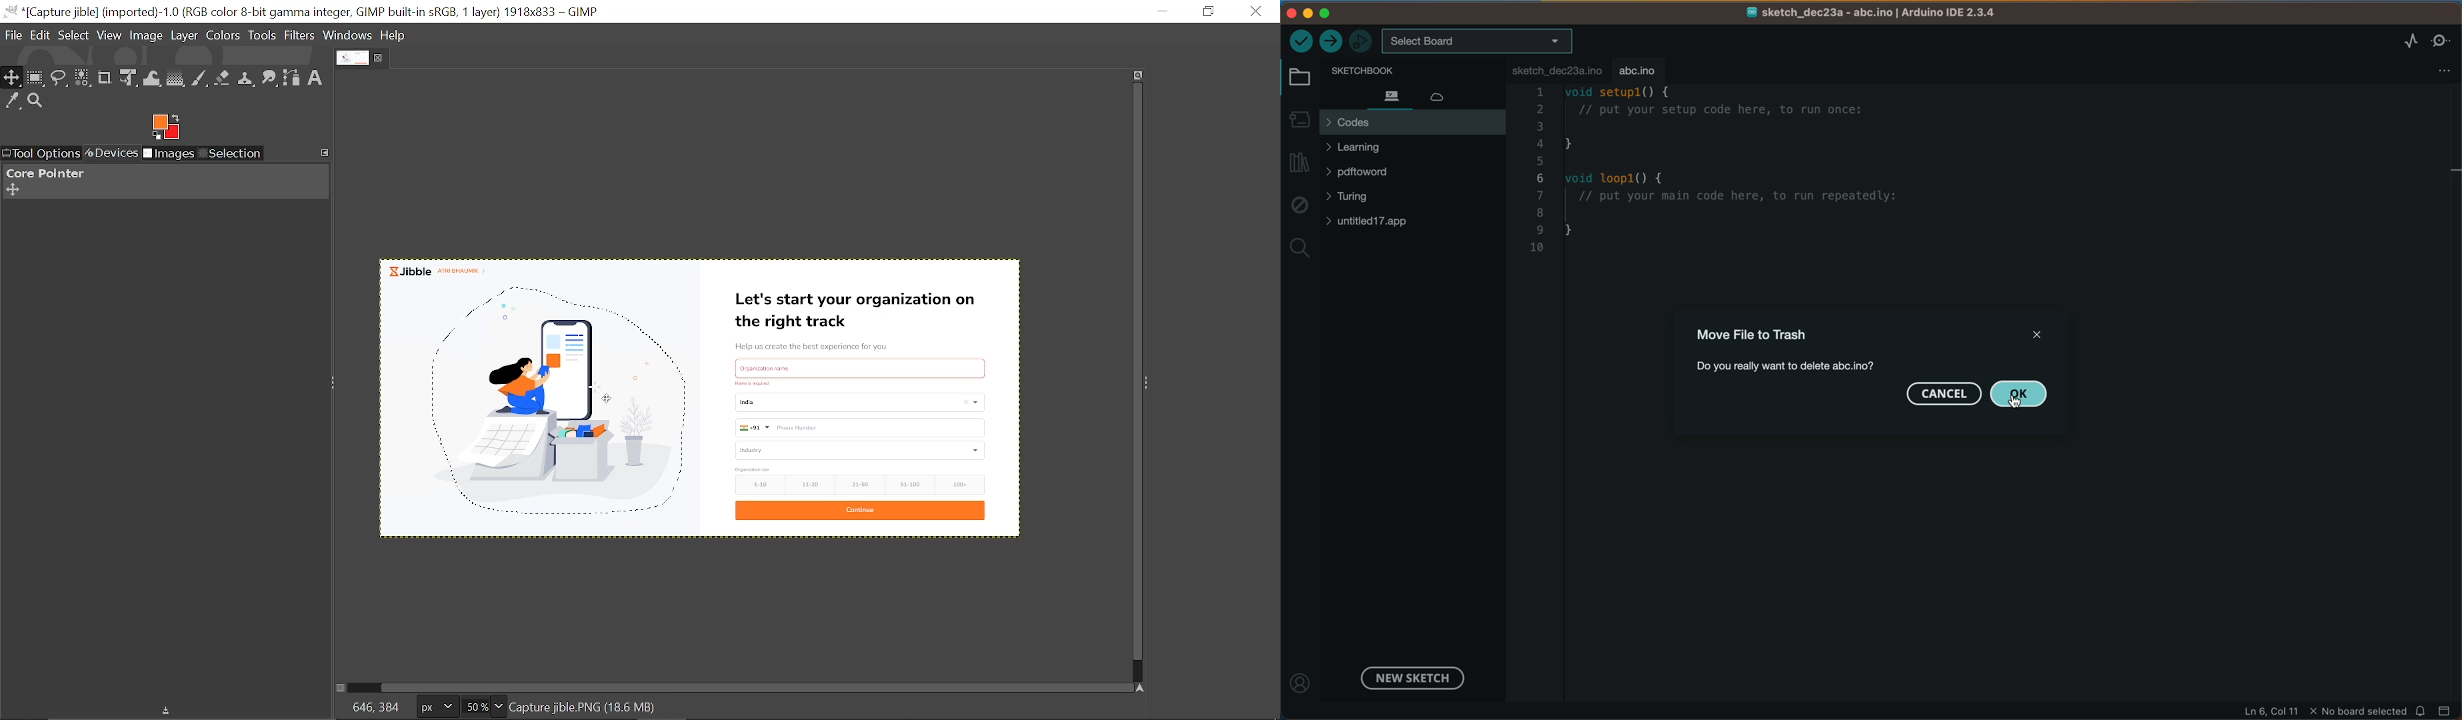 This screenshot has width=2464, height=728. I want to click on Current window, so click(305, 12).